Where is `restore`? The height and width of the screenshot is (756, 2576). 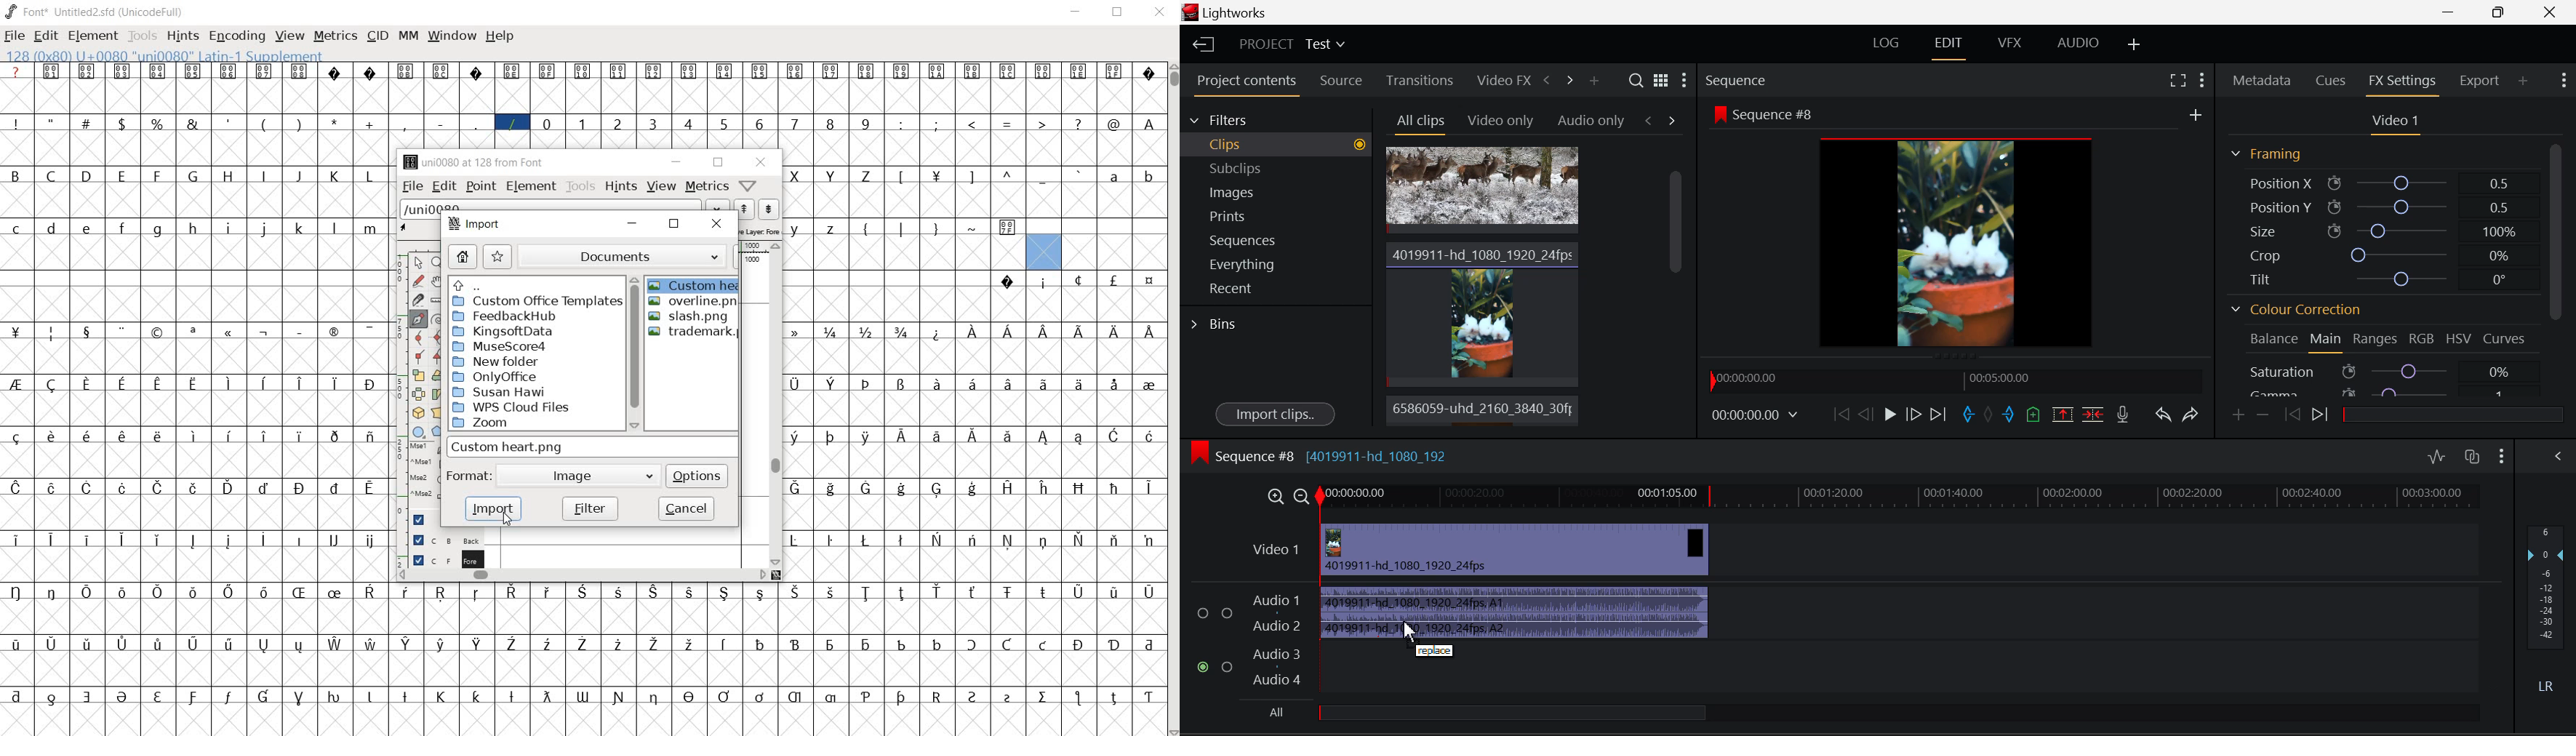
restore is located at coordinates (718, 163).